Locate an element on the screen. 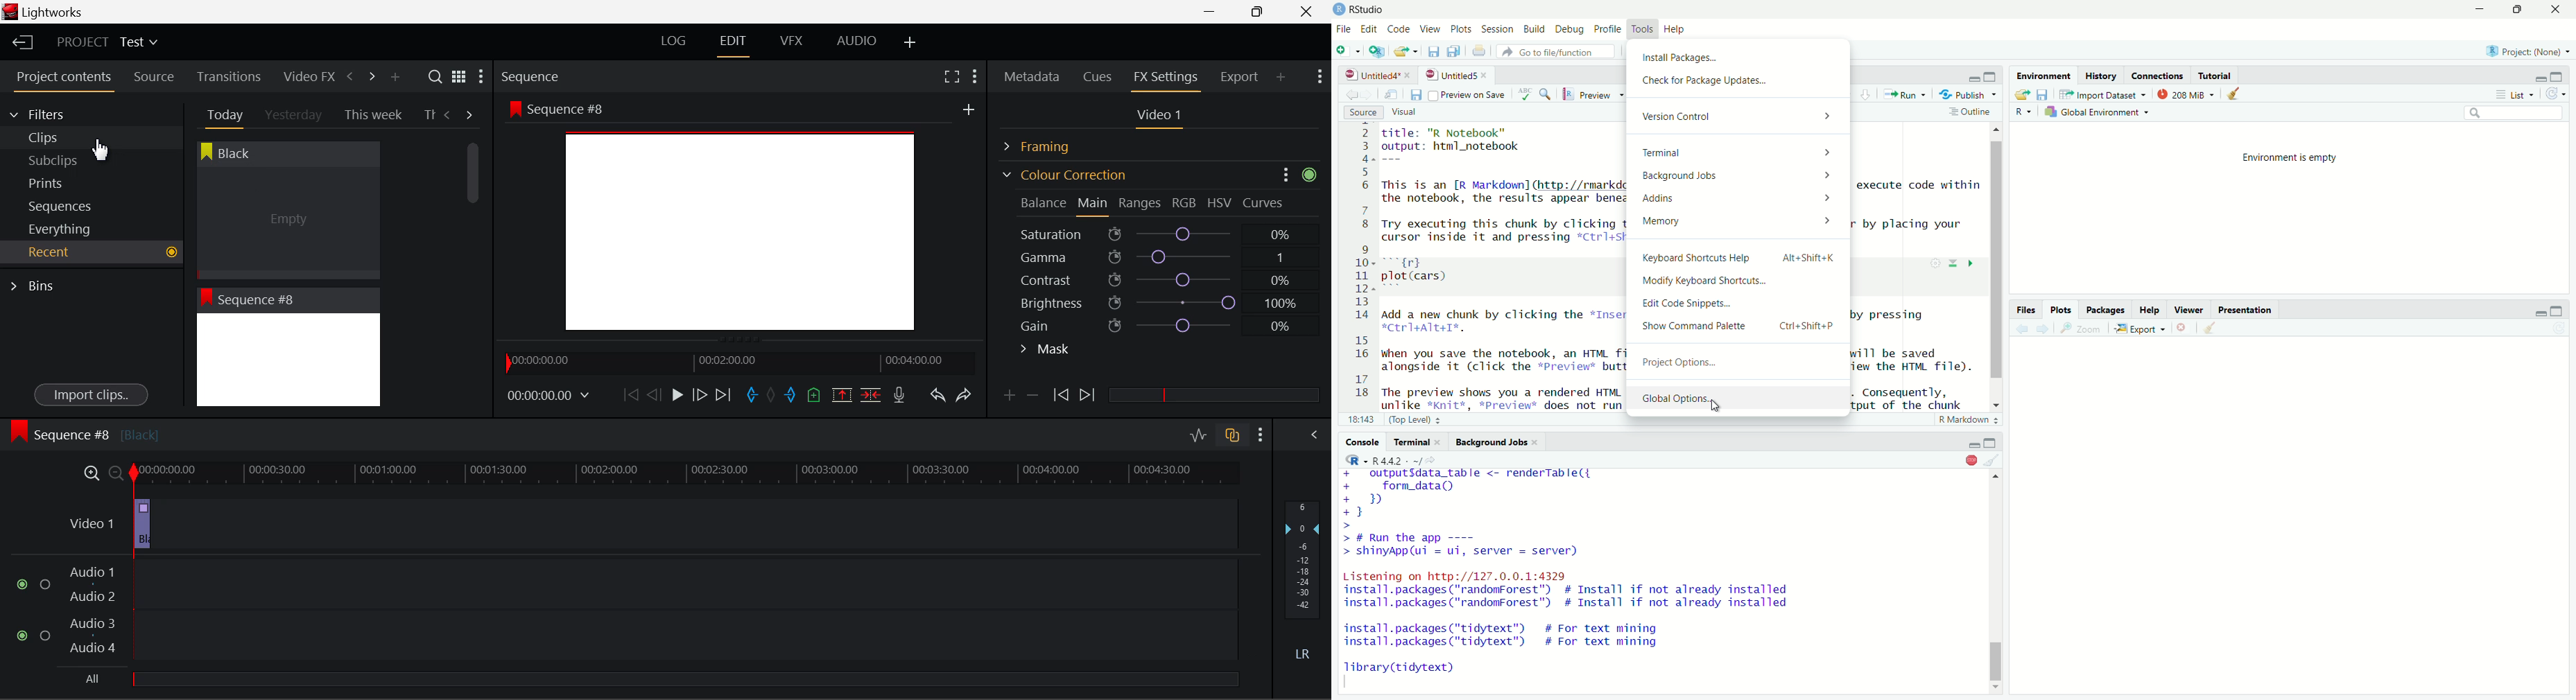  Global Options. is located at coordinates (1736, 399).